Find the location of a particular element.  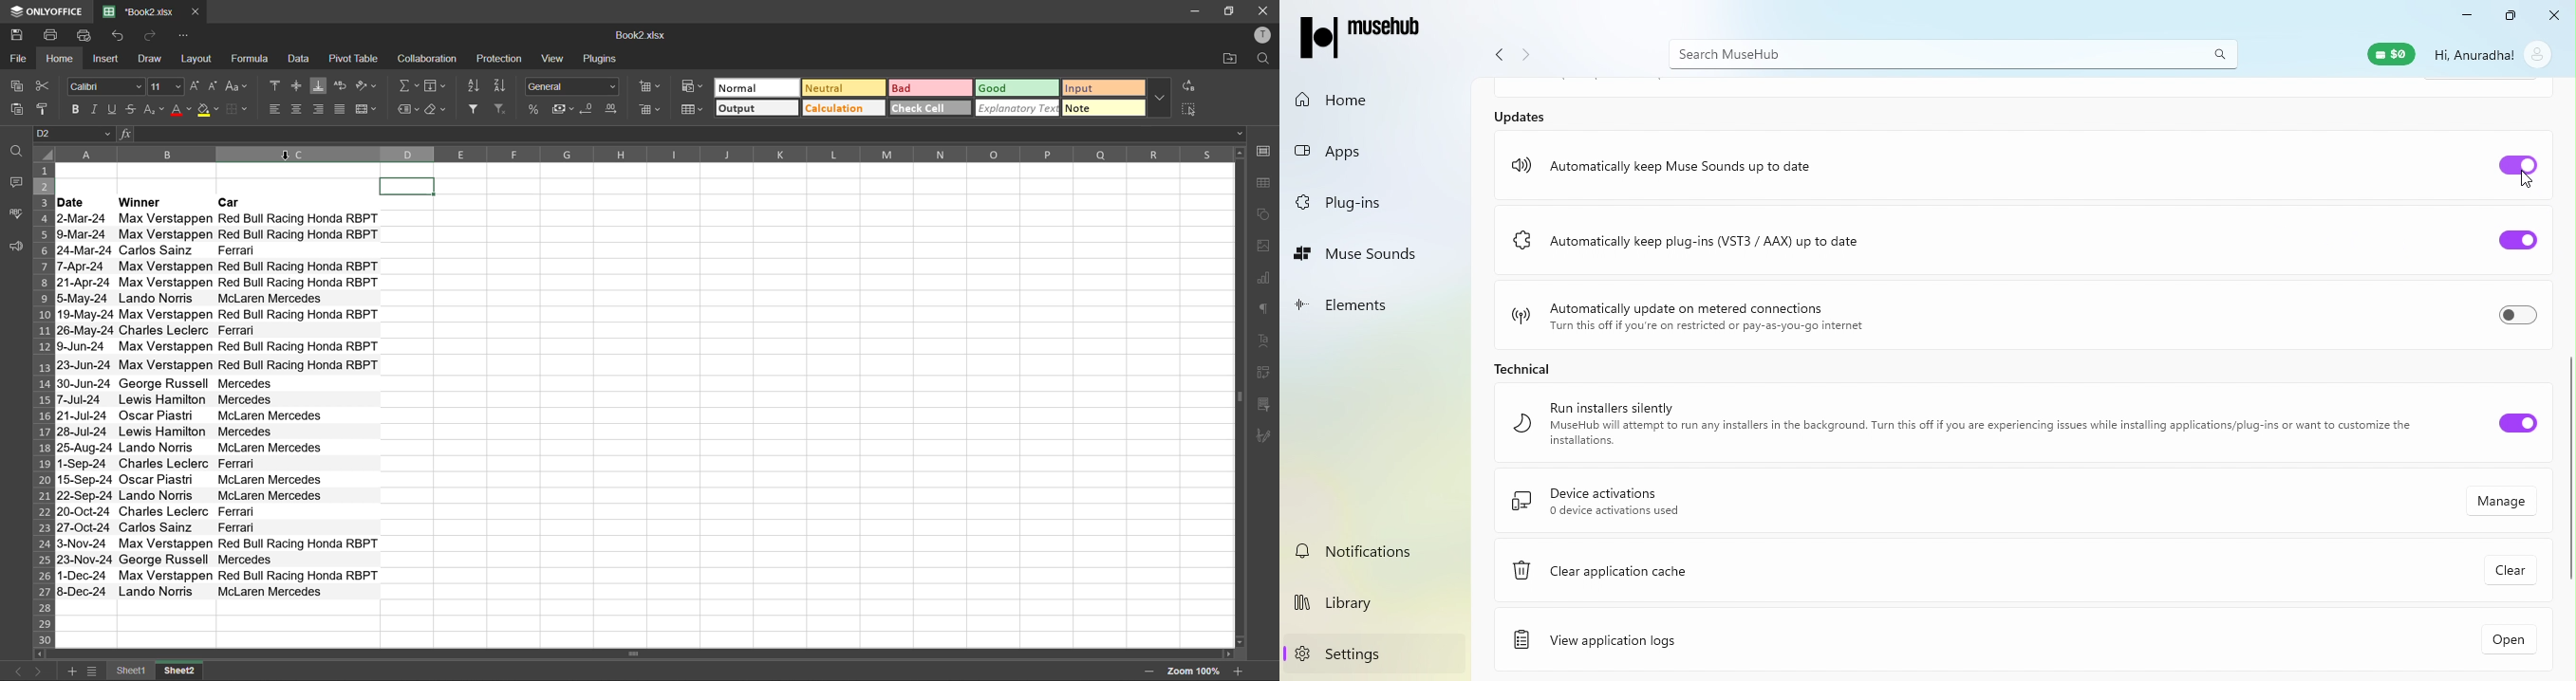

clear is located at coordinates (438, 109).